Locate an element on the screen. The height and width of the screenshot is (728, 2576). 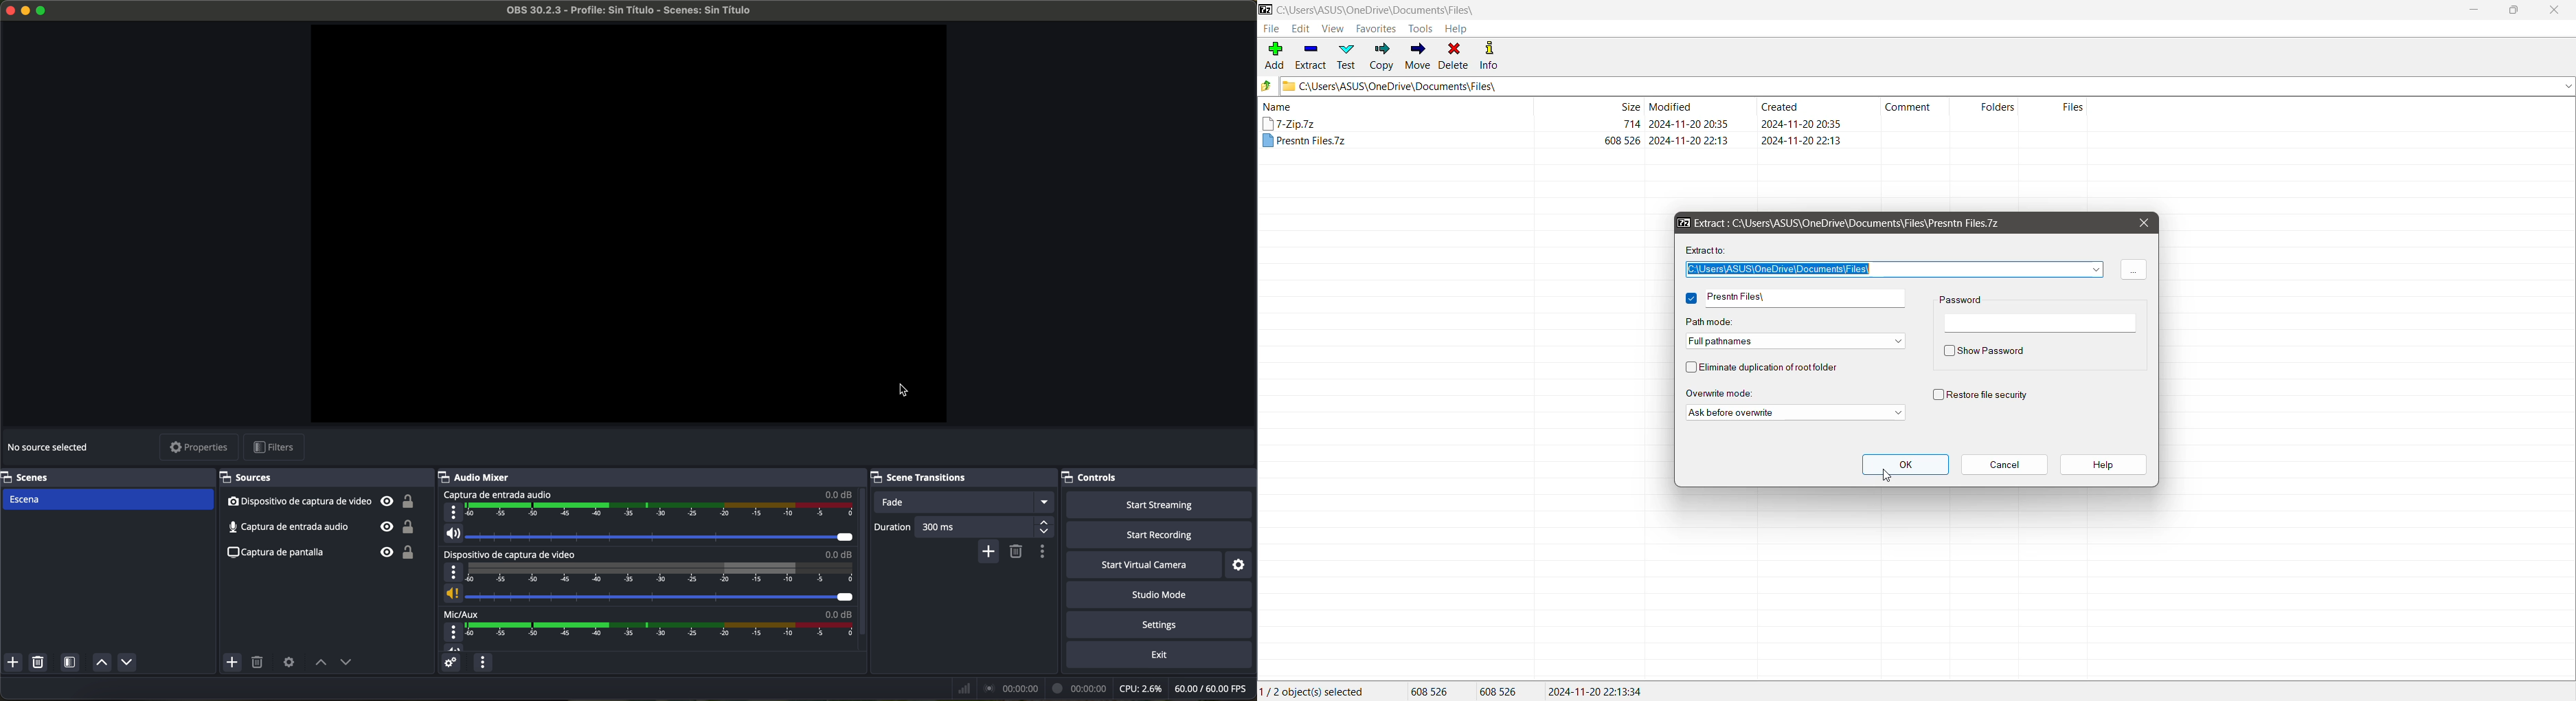
audio mixer is located at coordinates (653, 476).